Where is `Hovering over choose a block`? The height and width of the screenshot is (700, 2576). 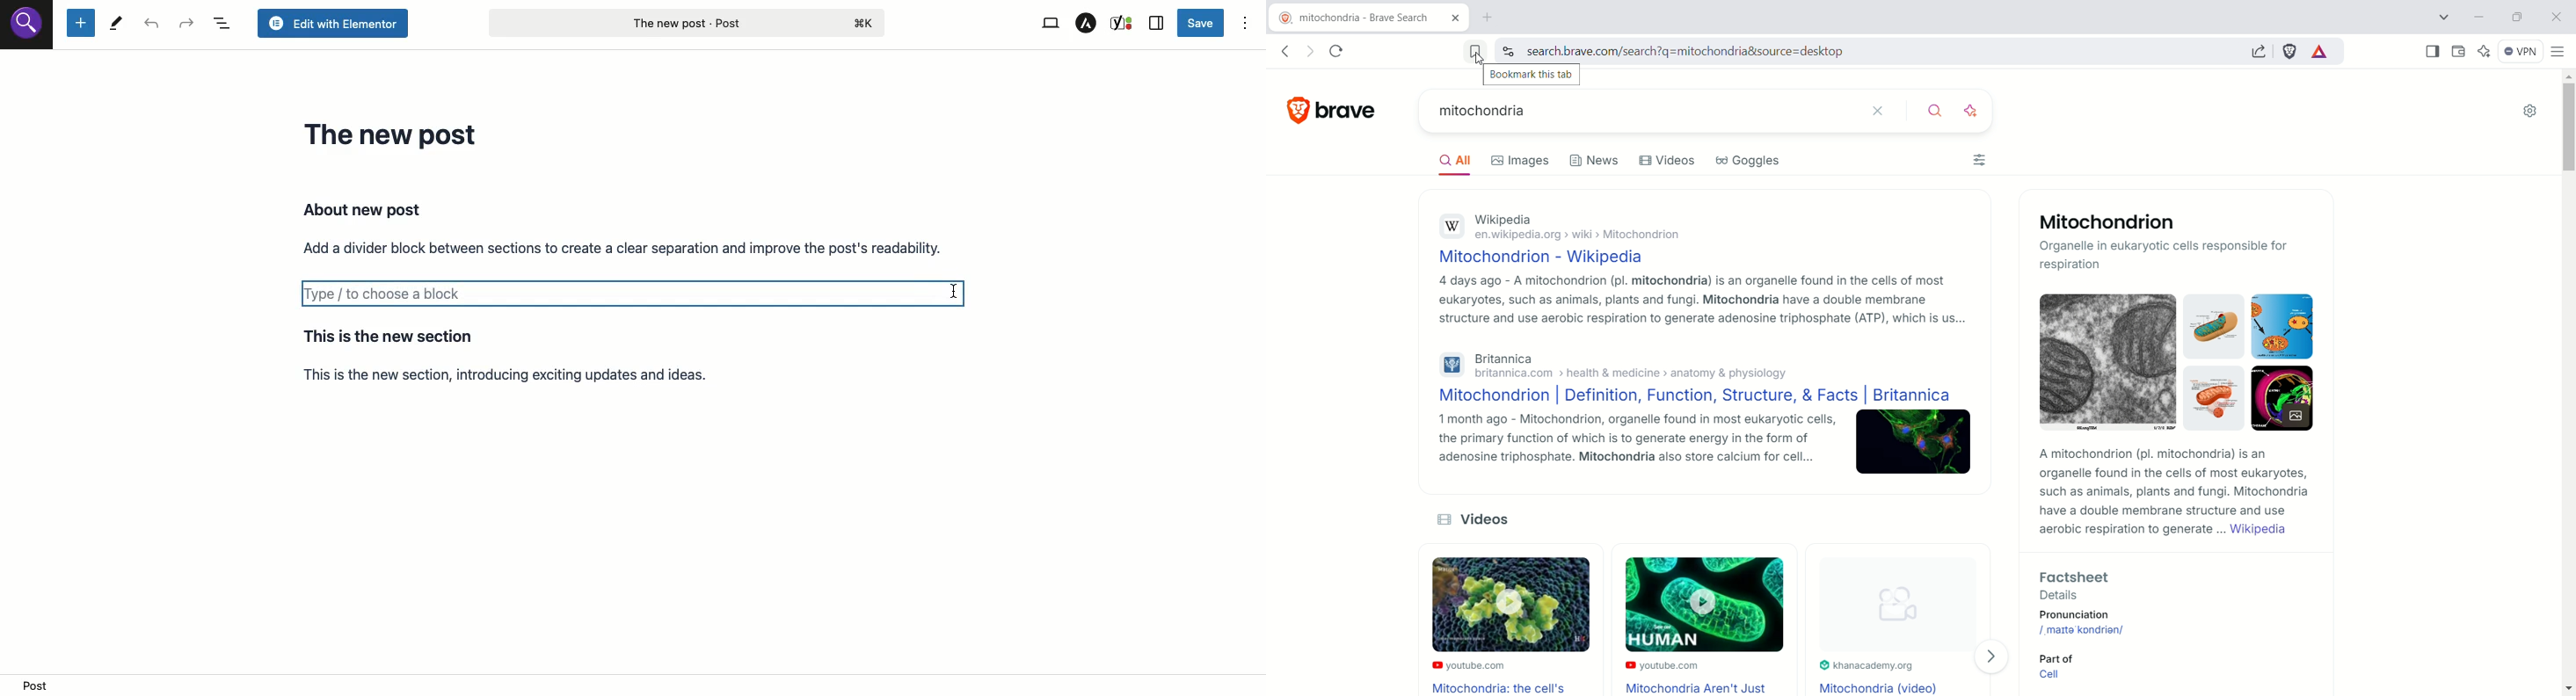 Hovering over choose a block is located at coordinates (636, 298).